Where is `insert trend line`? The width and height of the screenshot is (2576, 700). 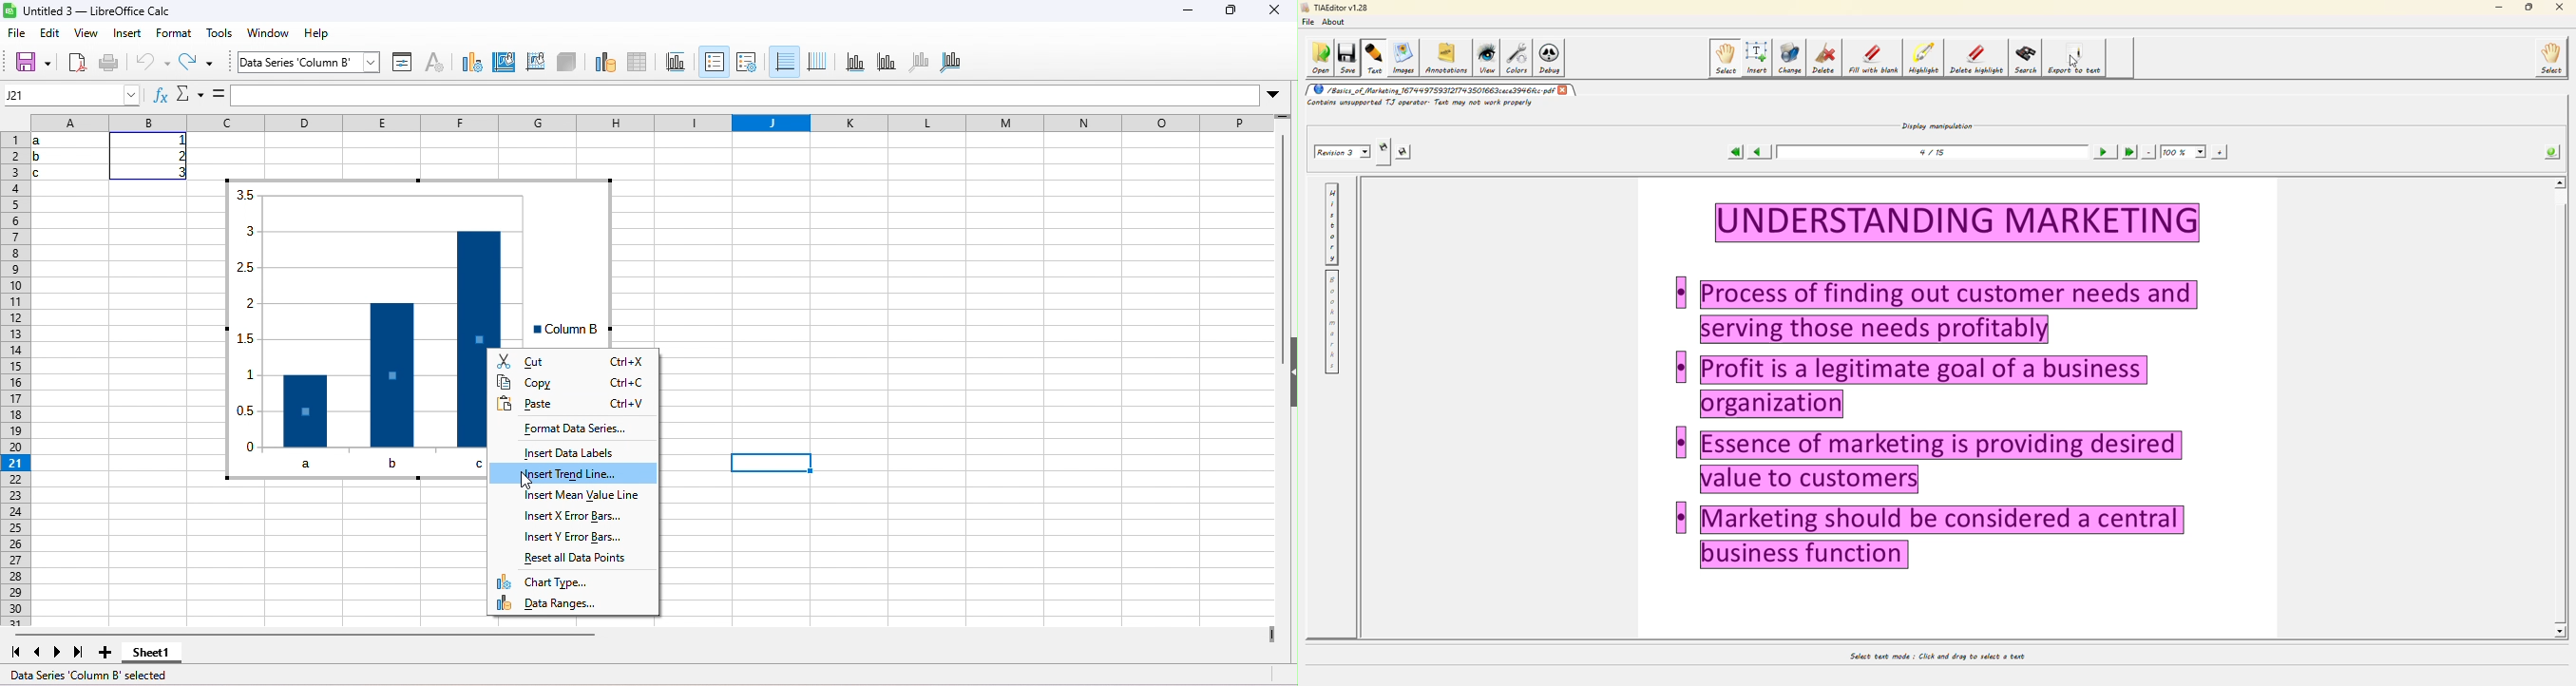
insert trend line is located at coordinates (574, 474).